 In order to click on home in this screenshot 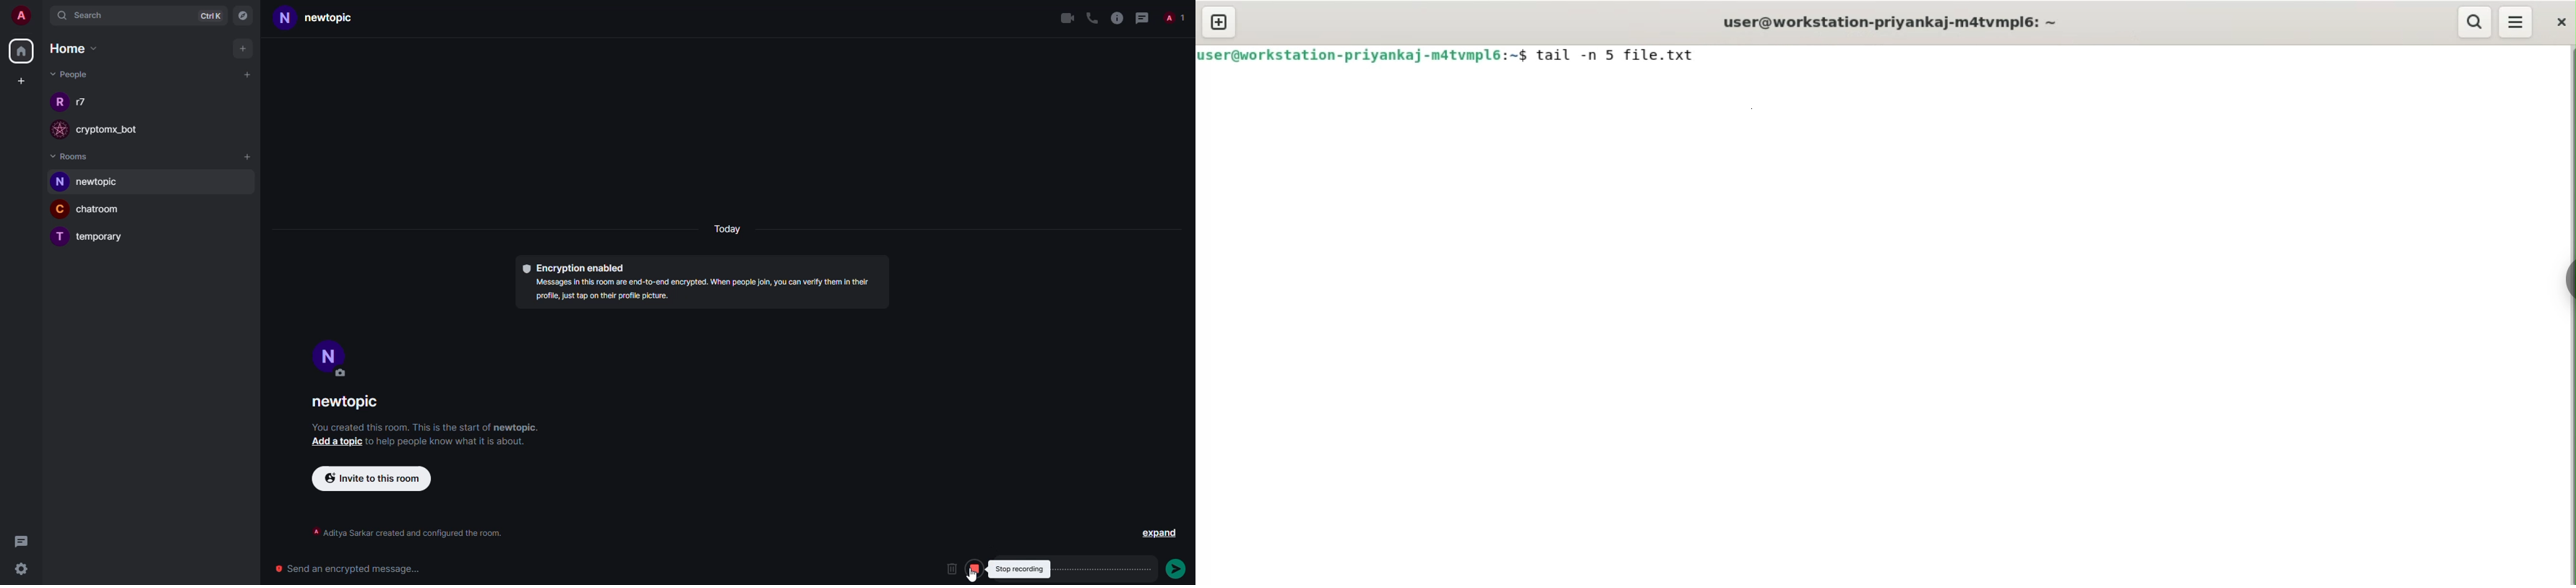, I will do `click(19, 53)`.